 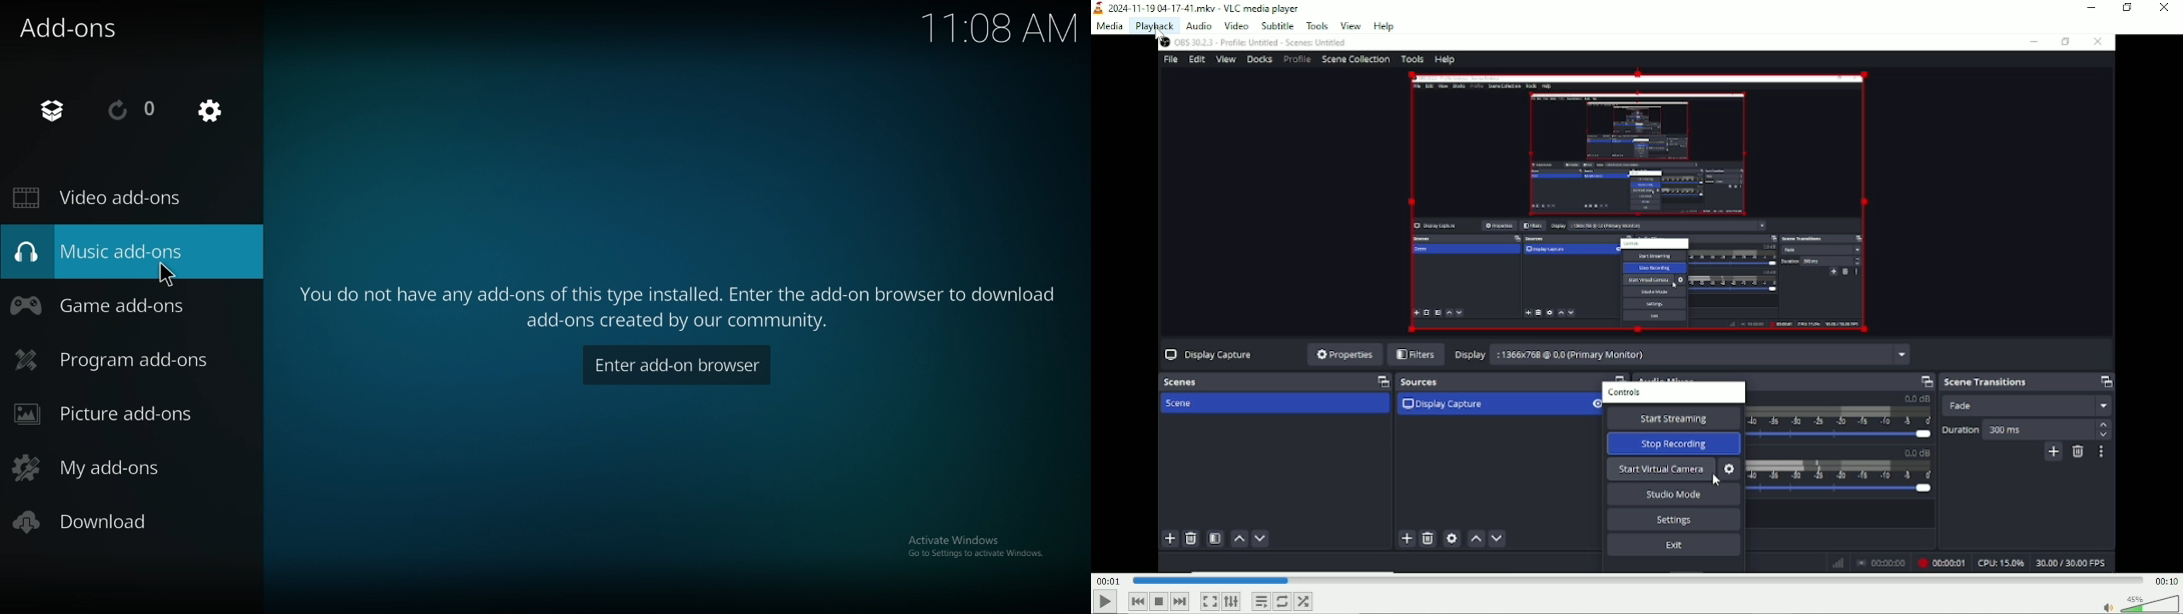 I want to click on View, so click(x=1349, y=26).